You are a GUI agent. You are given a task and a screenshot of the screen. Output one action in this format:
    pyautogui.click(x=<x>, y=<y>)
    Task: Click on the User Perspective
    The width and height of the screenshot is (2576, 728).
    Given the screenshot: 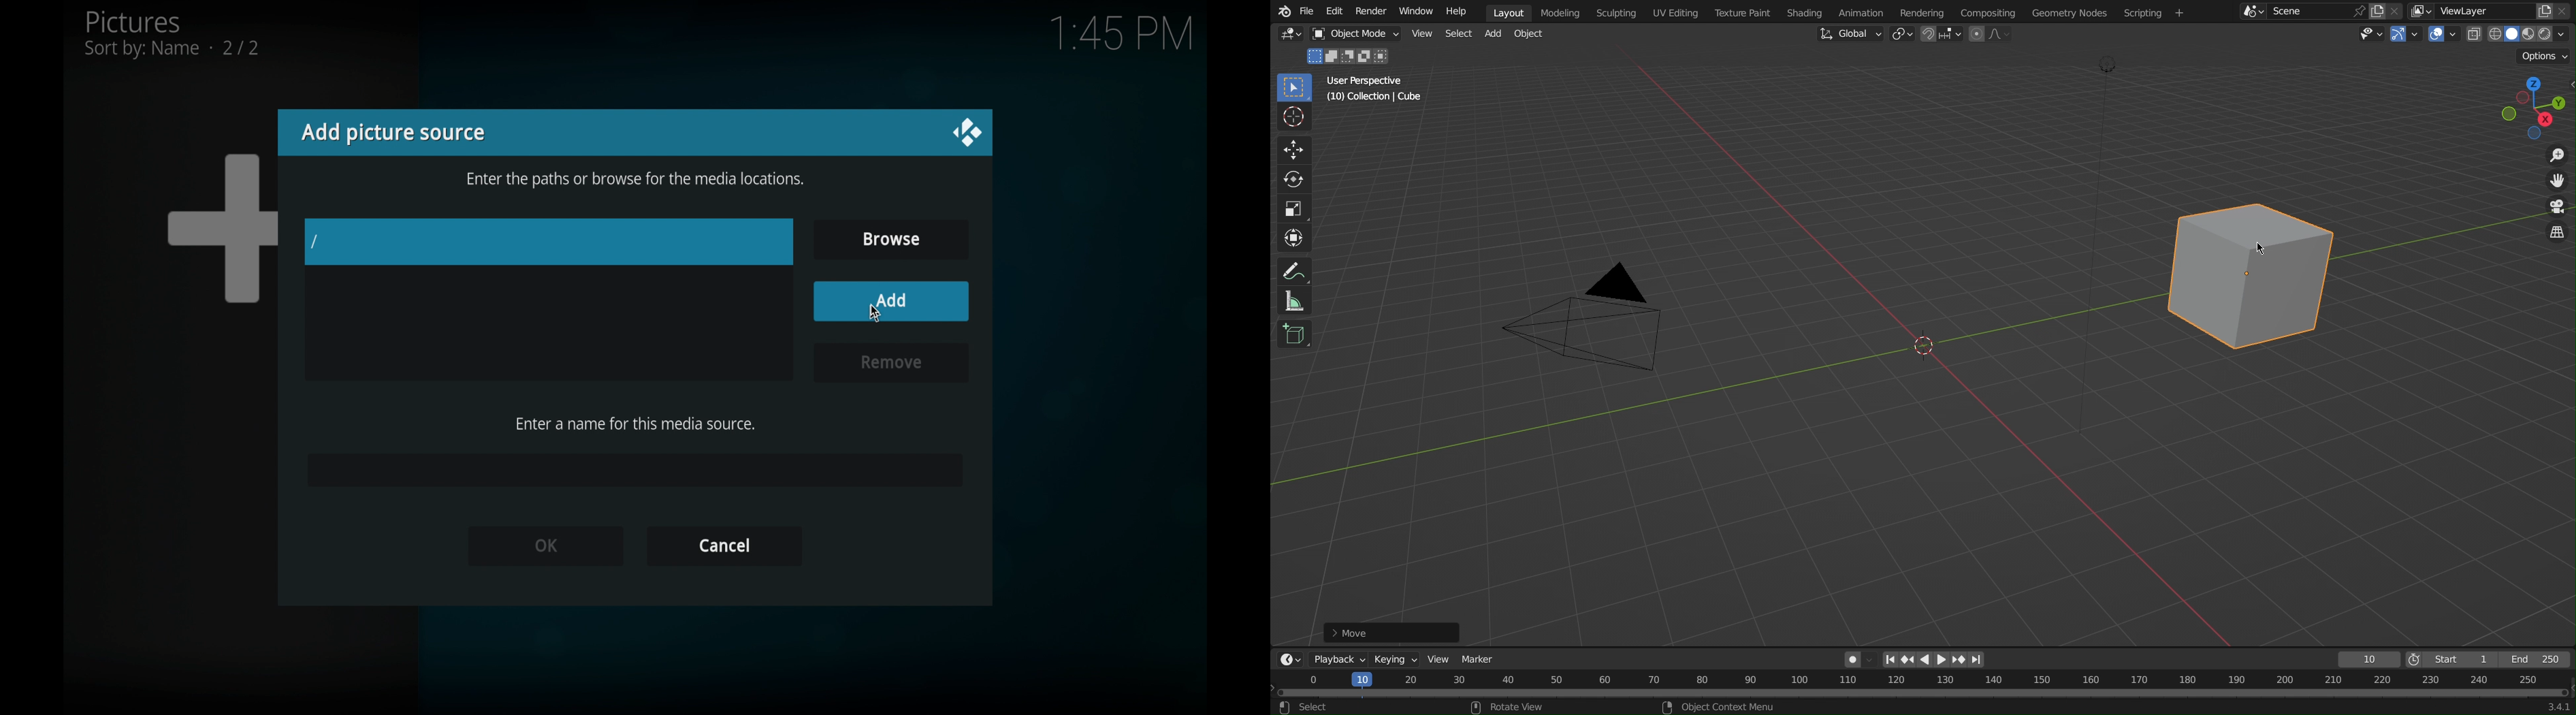 What is the action you would take?
    pyautogui.click(x=1370, y=82)
    